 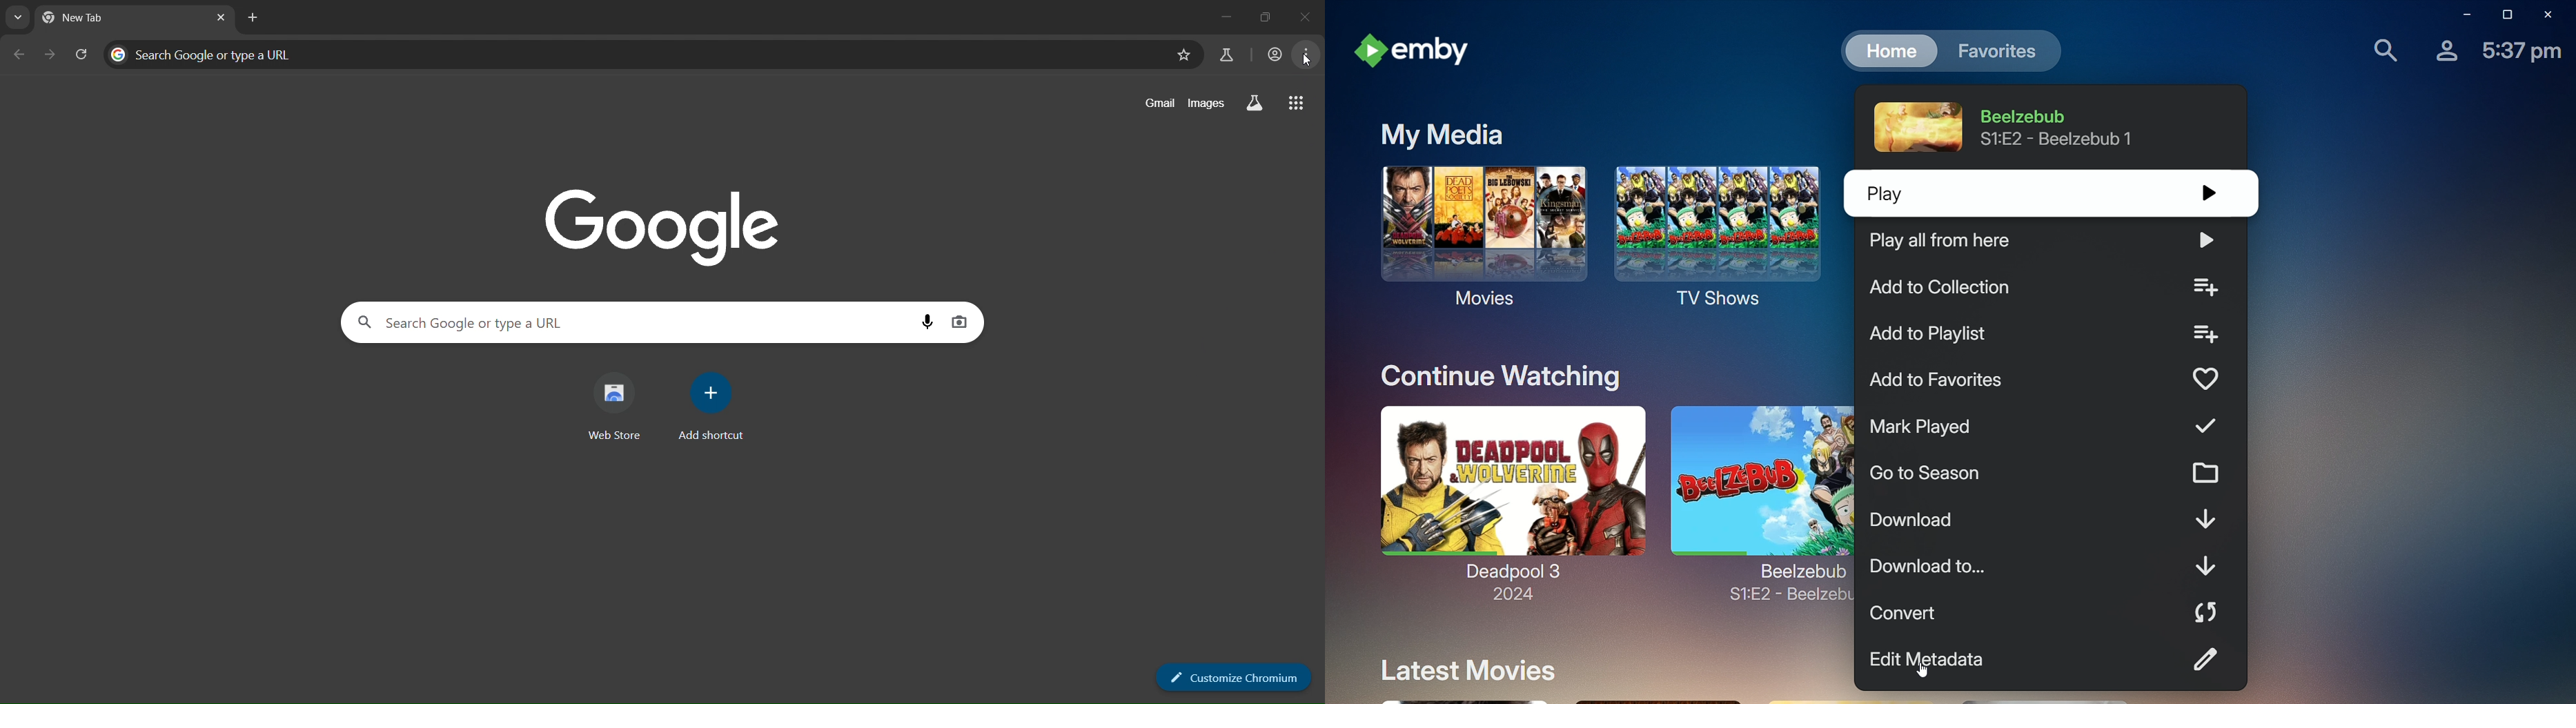 I want to click on voice search, so click(x=929, y=321).